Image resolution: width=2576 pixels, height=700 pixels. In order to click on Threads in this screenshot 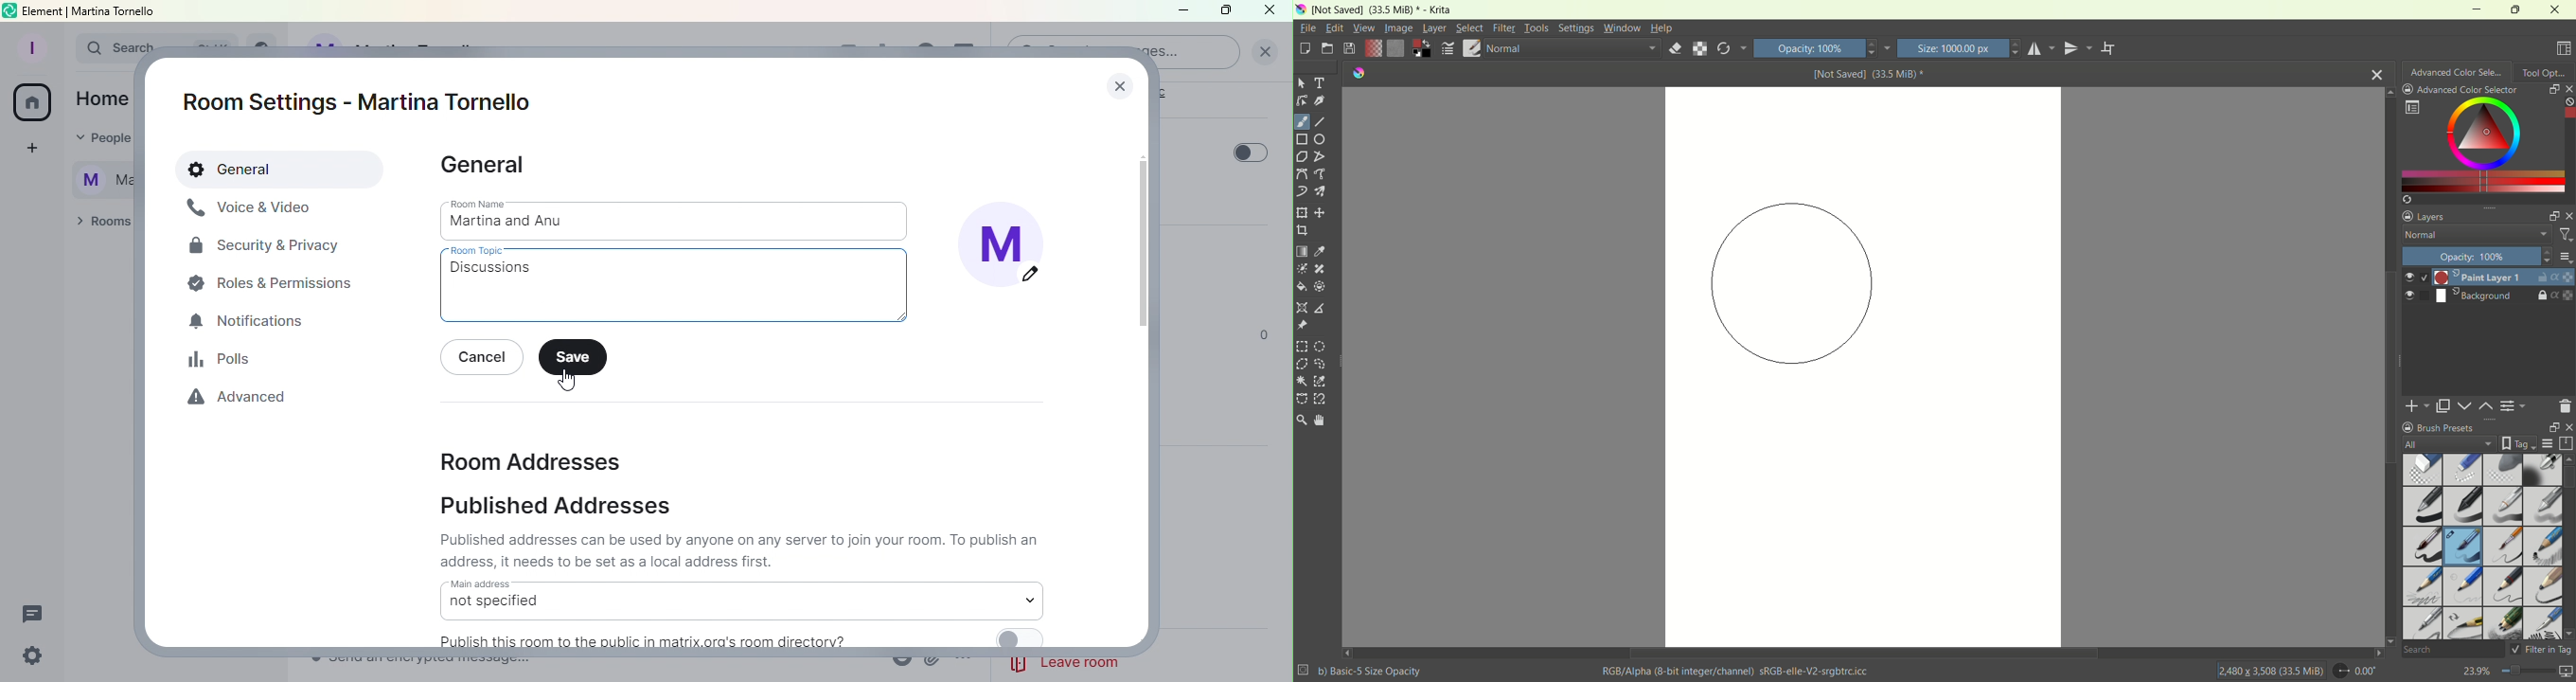, I will do `click(37, 610)`.